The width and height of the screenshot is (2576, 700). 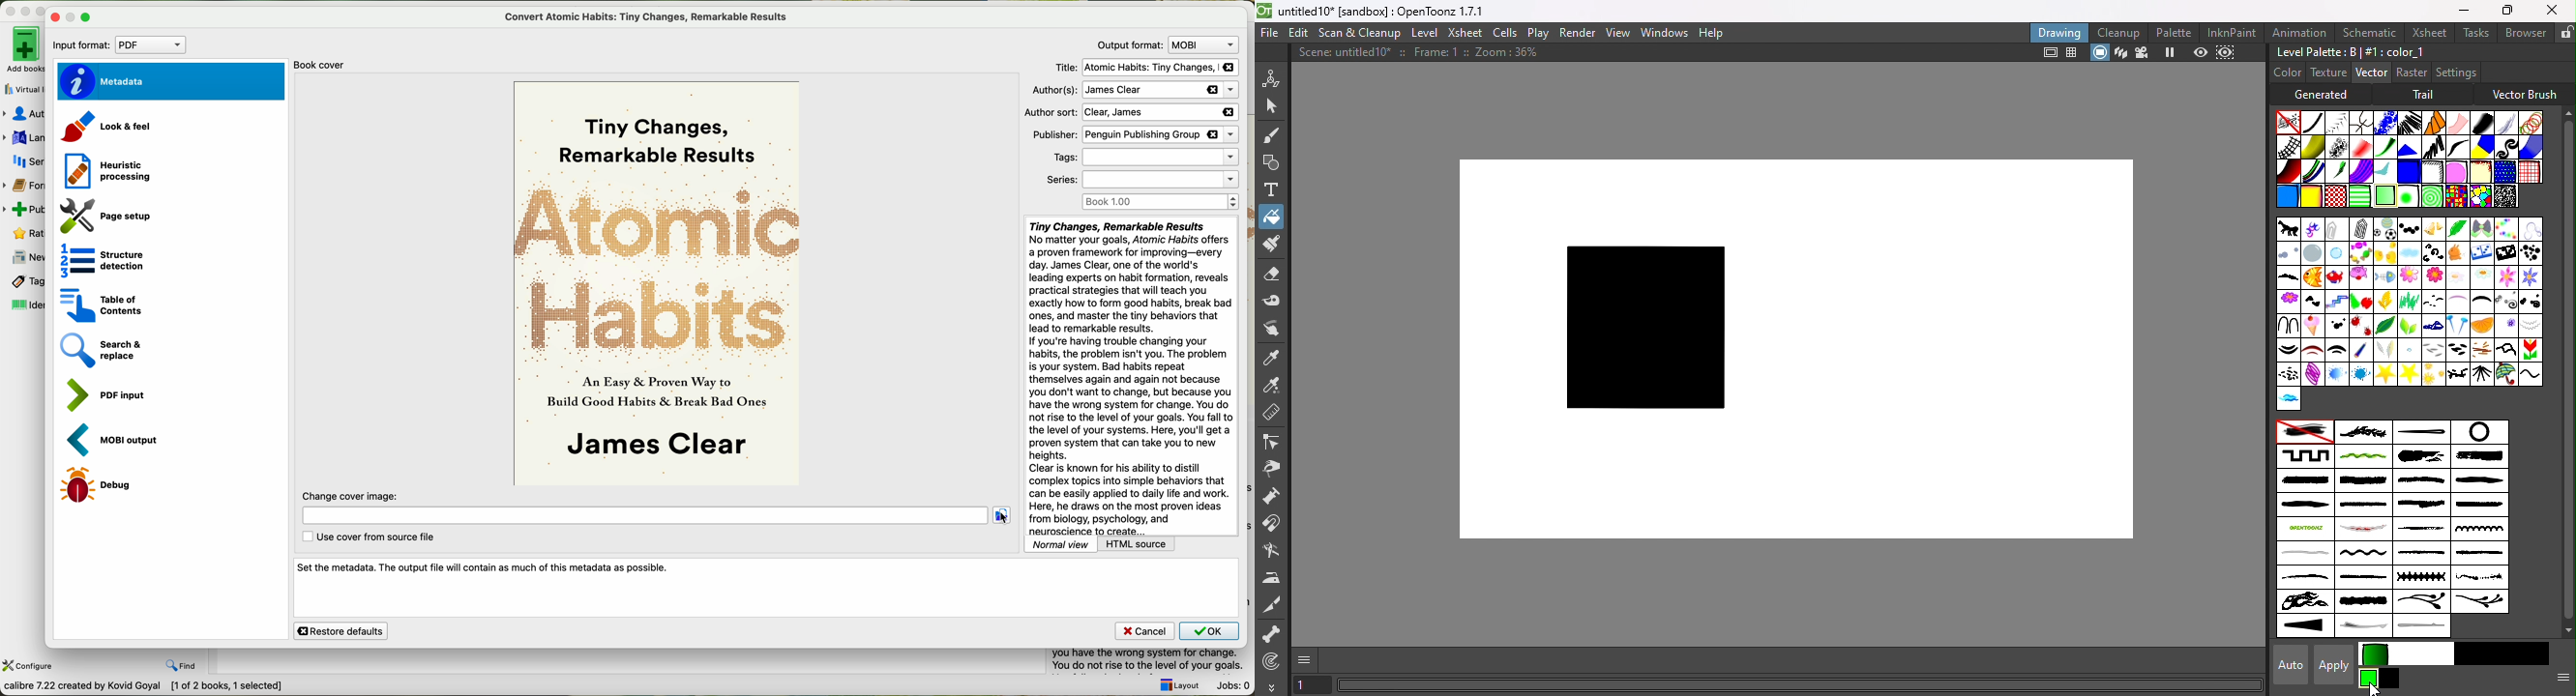 I want to click on Drawing, so click(x=2059, y=32).